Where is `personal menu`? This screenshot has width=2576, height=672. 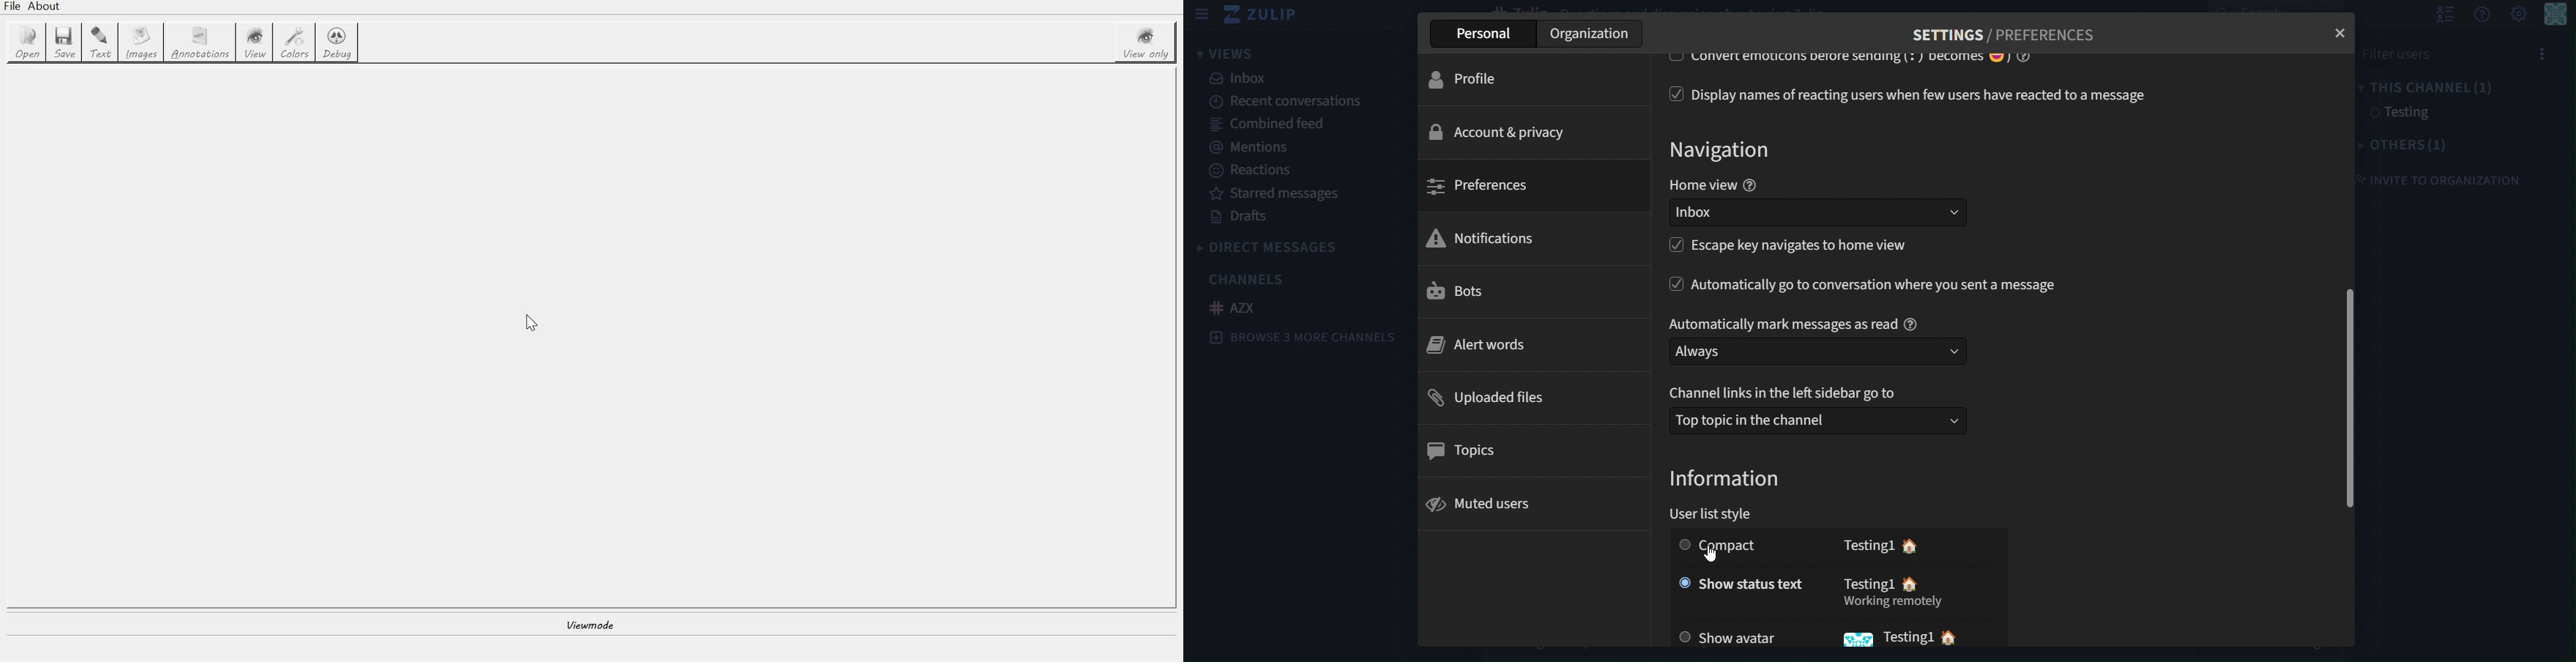 personal menu is located at coordinates (2554, 20).